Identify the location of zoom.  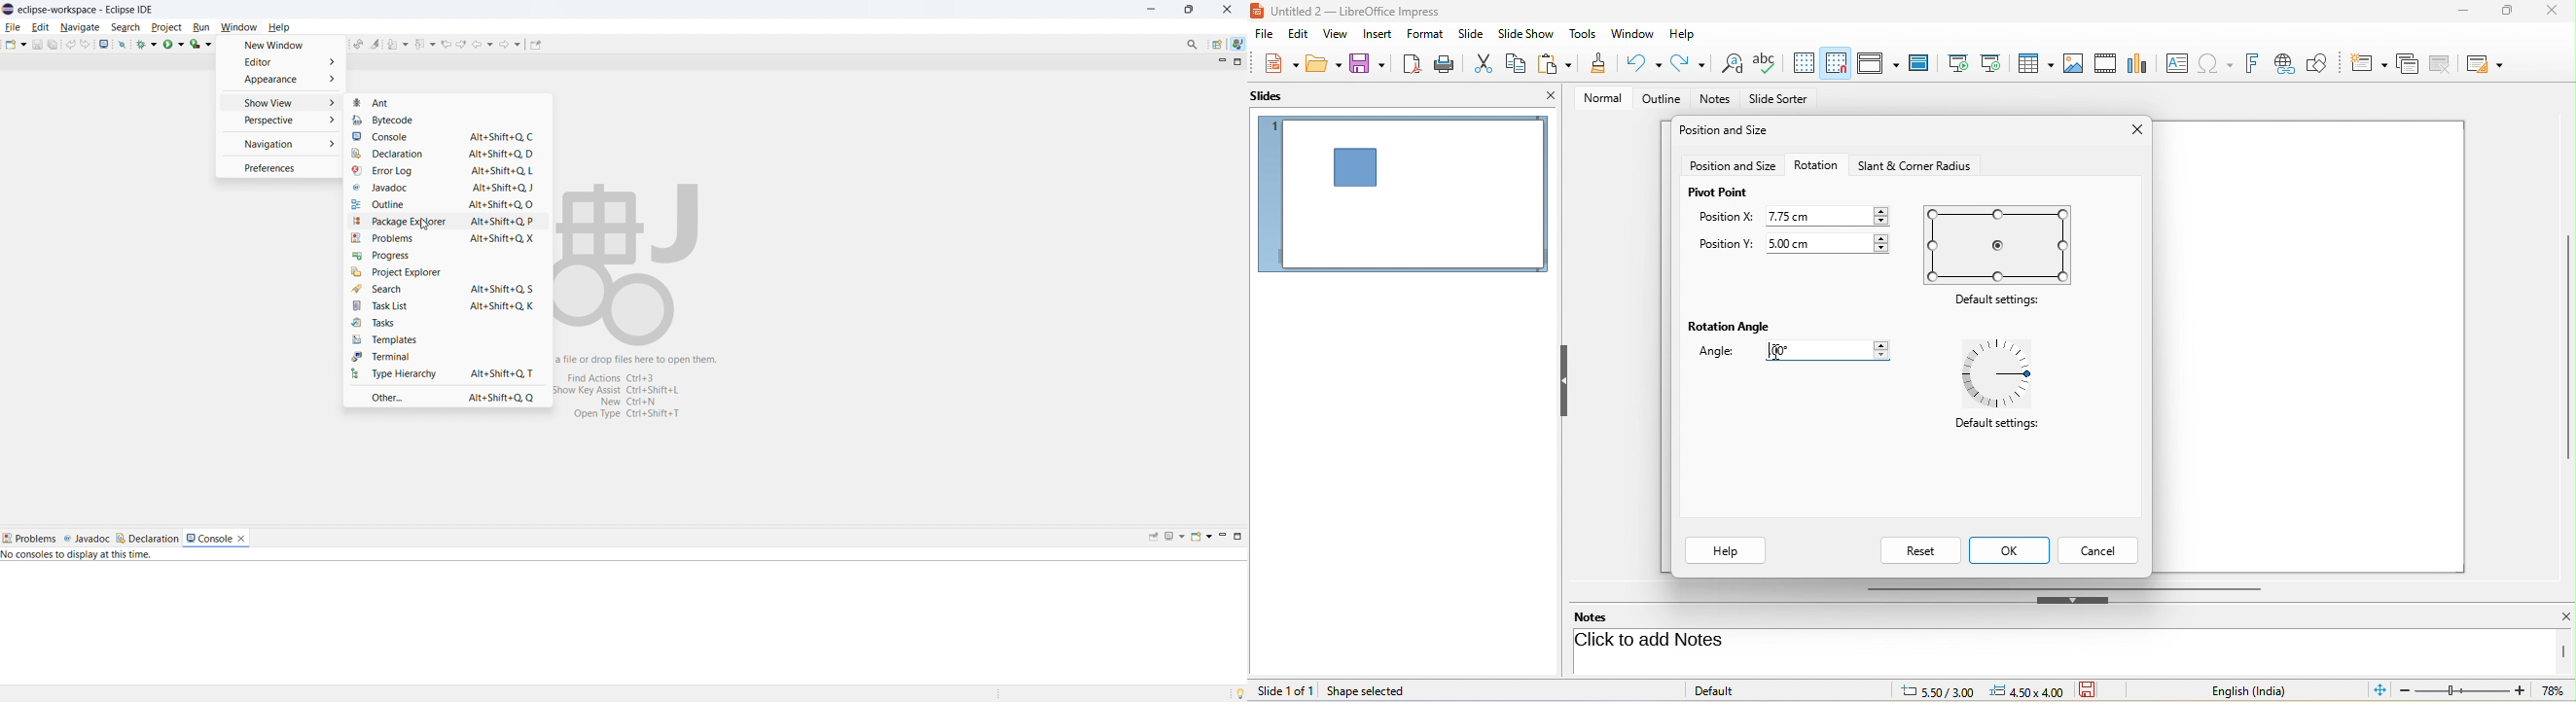
(2486, 692).